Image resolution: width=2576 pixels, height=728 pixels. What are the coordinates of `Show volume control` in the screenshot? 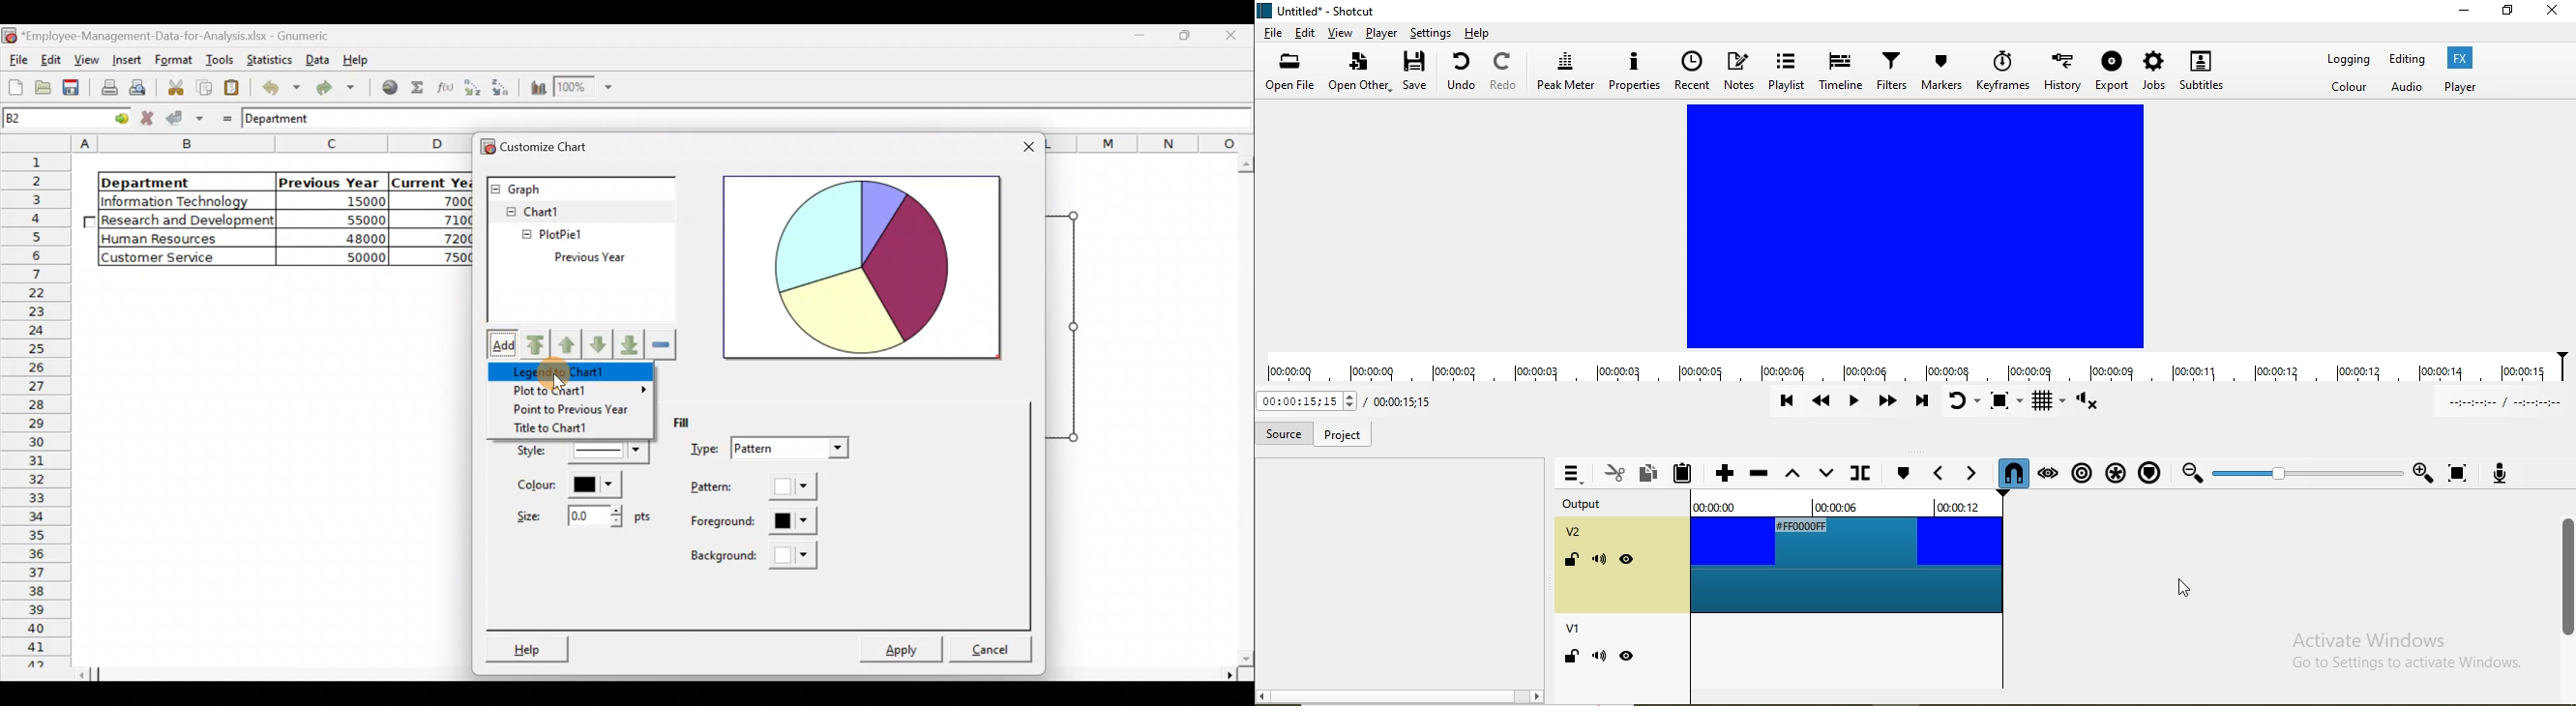 It's located at (2090, 404).